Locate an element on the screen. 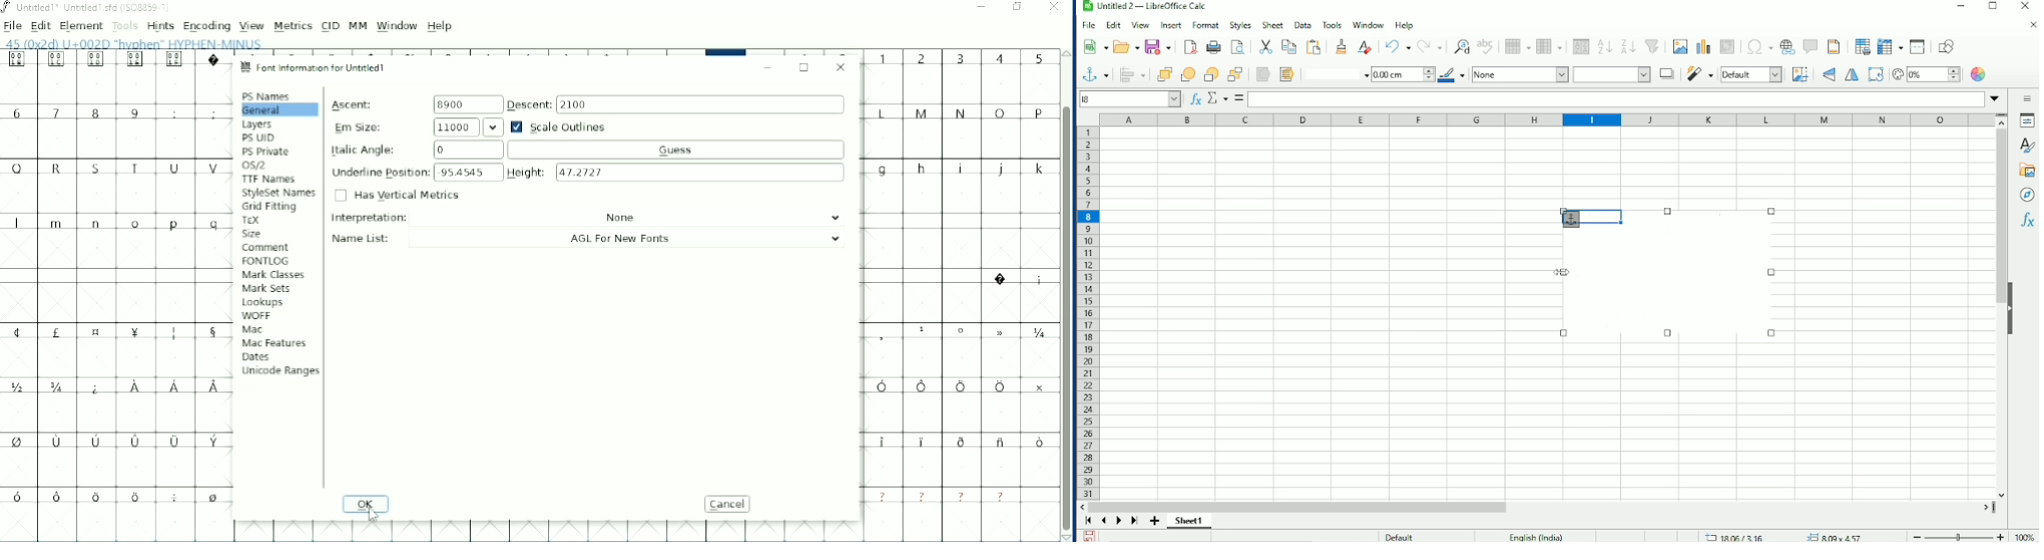 This screenshot has height=560, width=2044. Redo is located at coordinates (1431, 47).